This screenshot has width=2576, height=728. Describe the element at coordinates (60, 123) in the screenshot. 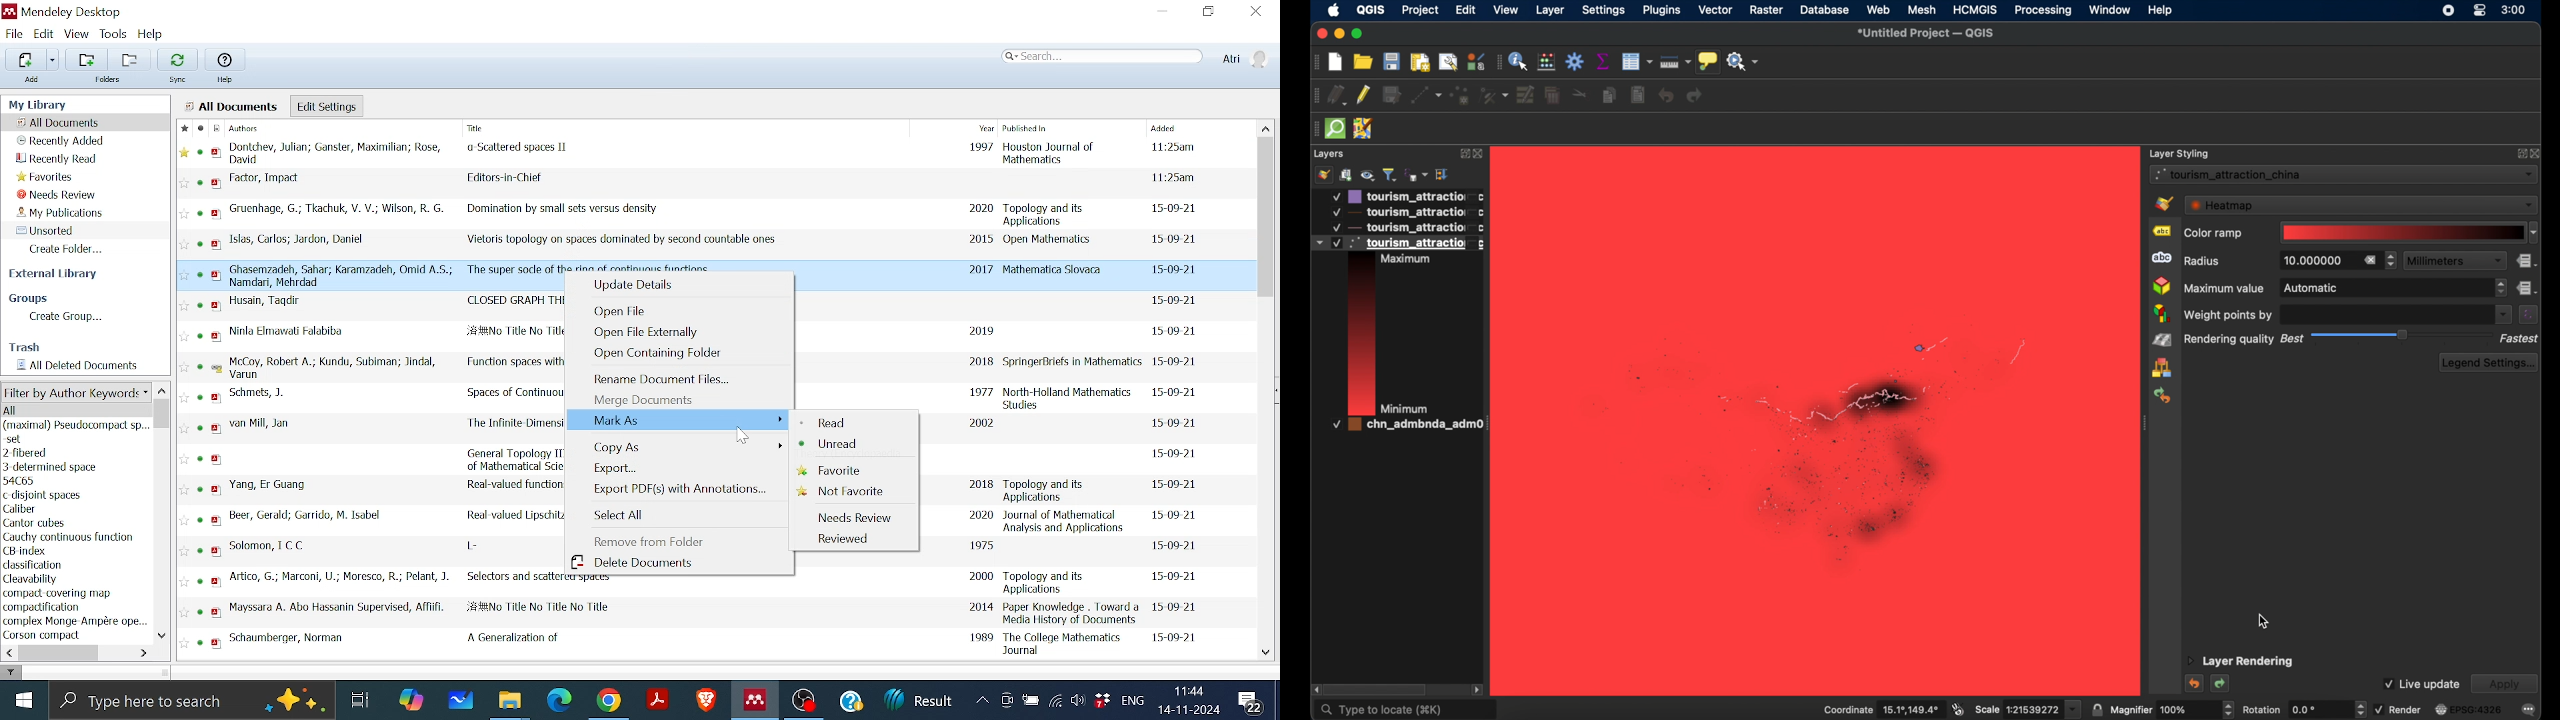

I see `All documents` at that location.